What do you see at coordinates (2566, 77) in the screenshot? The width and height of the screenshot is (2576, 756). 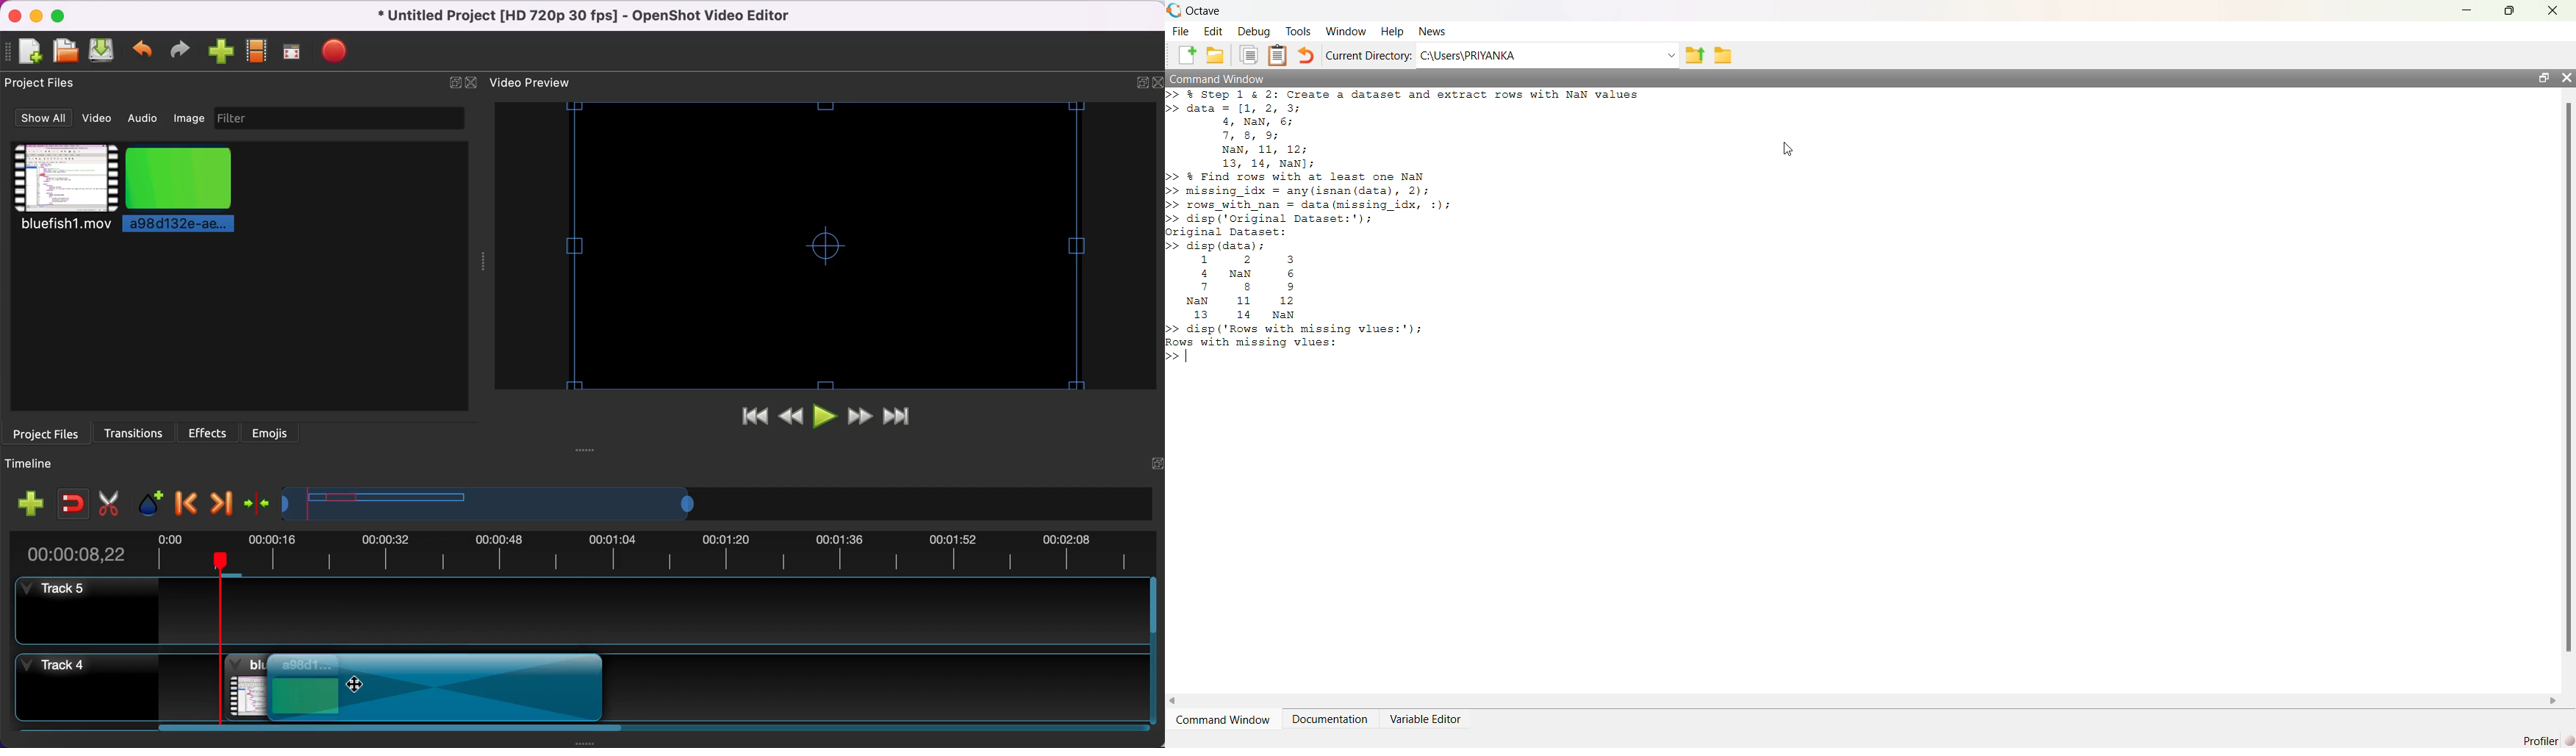 I see `close` at bounding box center [2566, 77].